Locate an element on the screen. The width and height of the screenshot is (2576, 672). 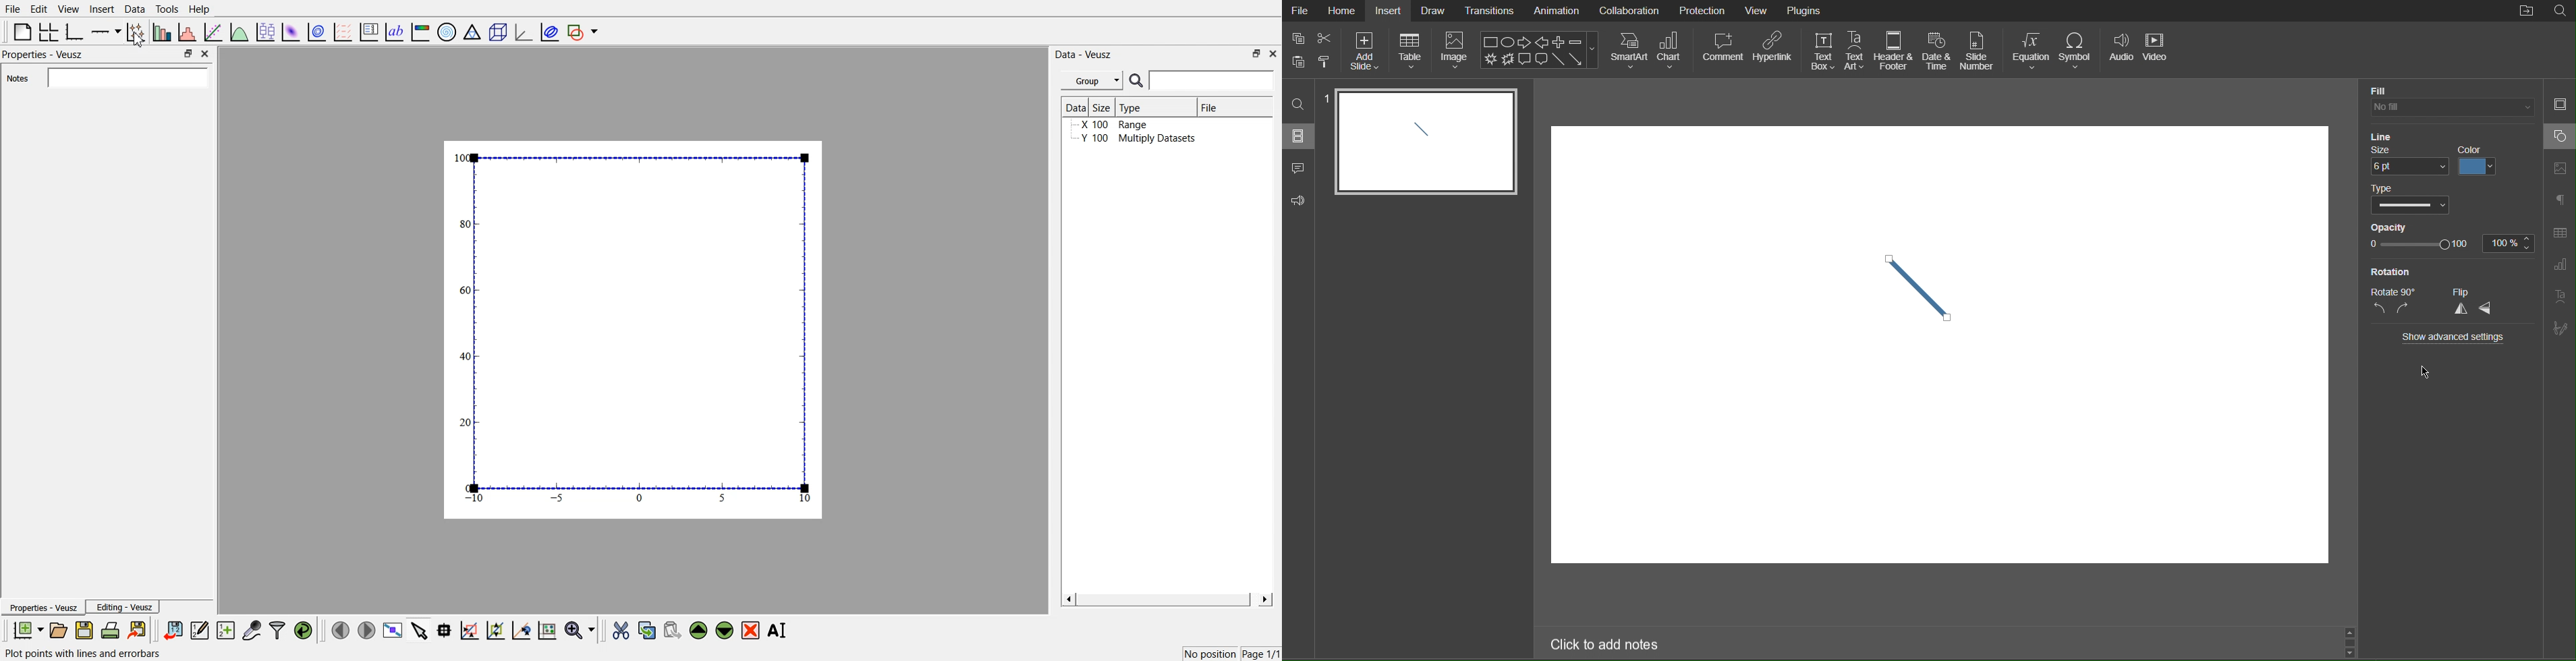
histogram is located at coordinates (190, 31).